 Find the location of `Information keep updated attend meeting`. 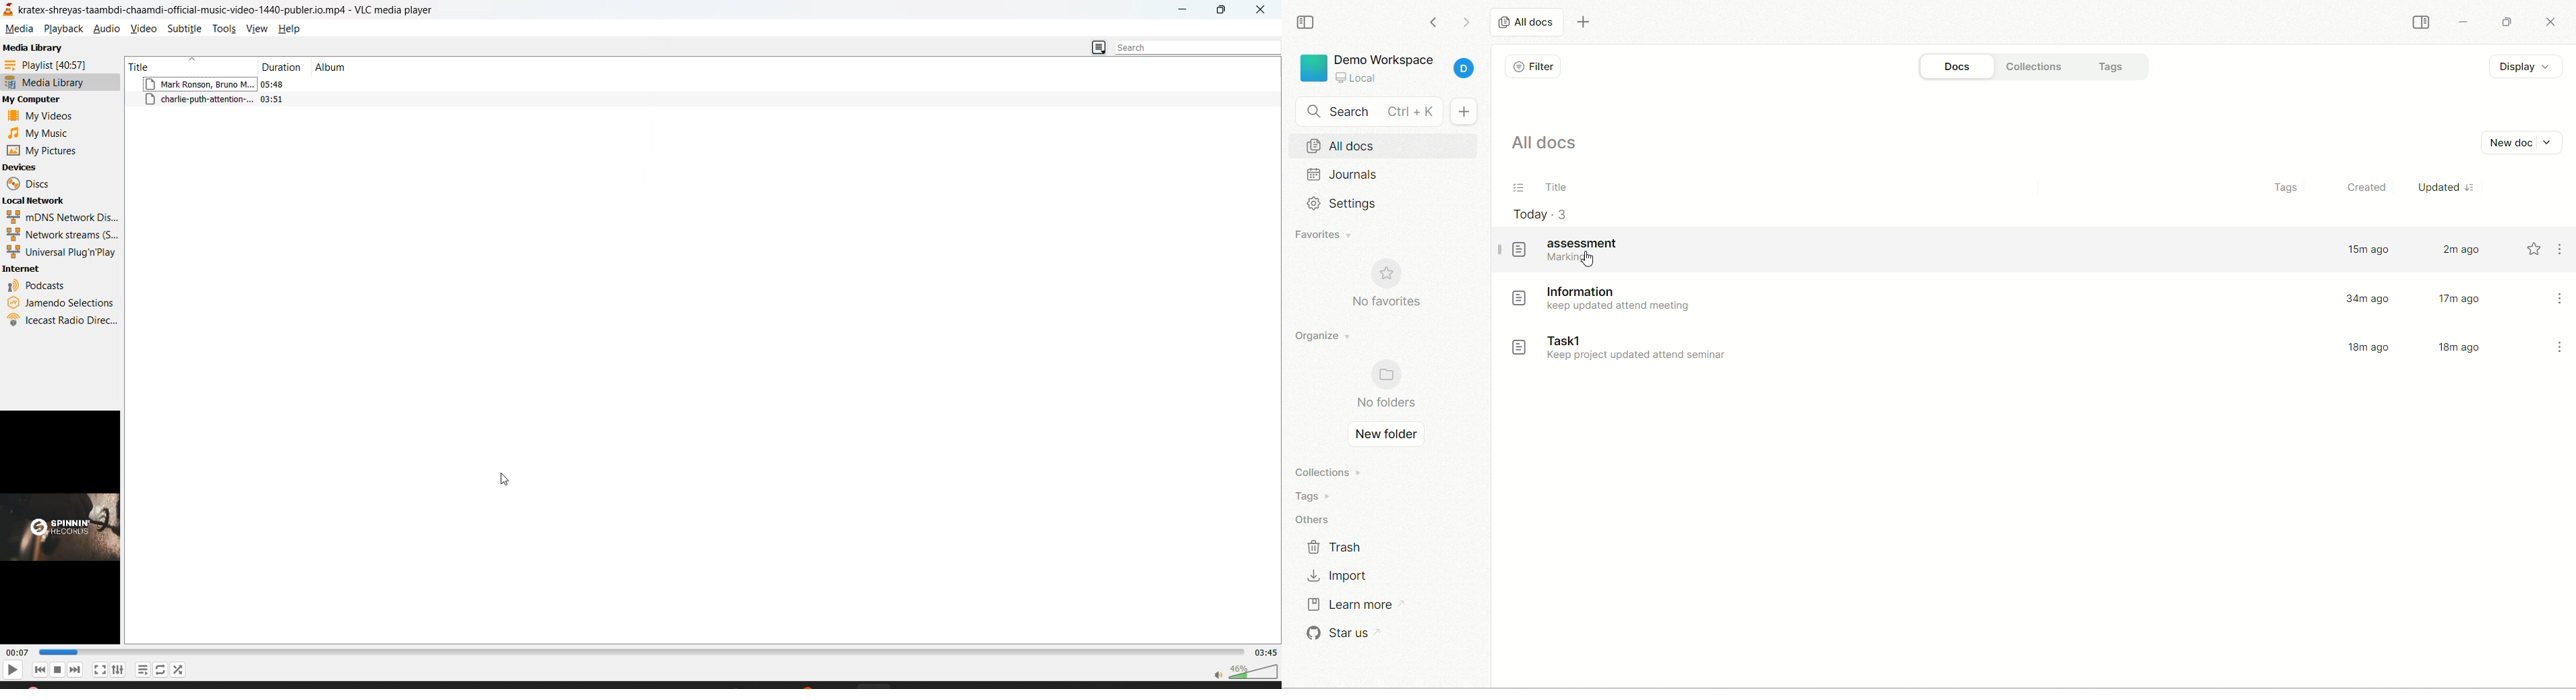

Information keep updated attend meeting is located at coordinates (1600, 296).